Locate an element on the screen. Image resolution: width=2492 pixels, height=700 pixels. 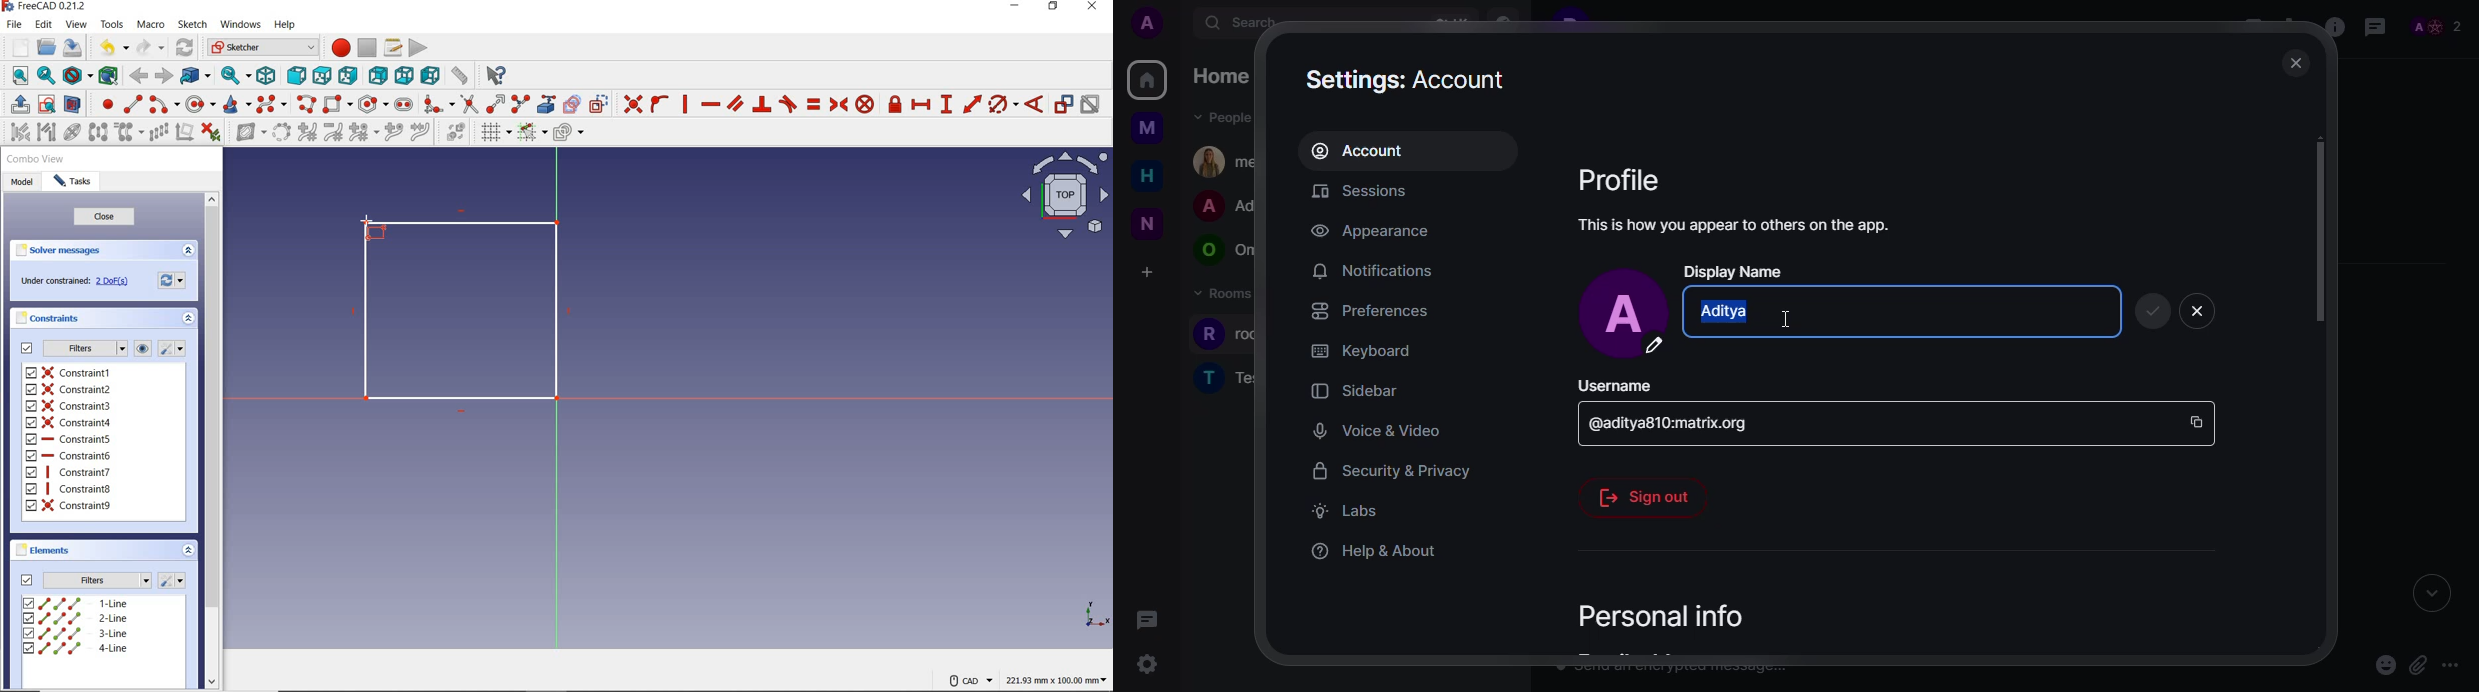
sync view is located at coordinates (233, 76).